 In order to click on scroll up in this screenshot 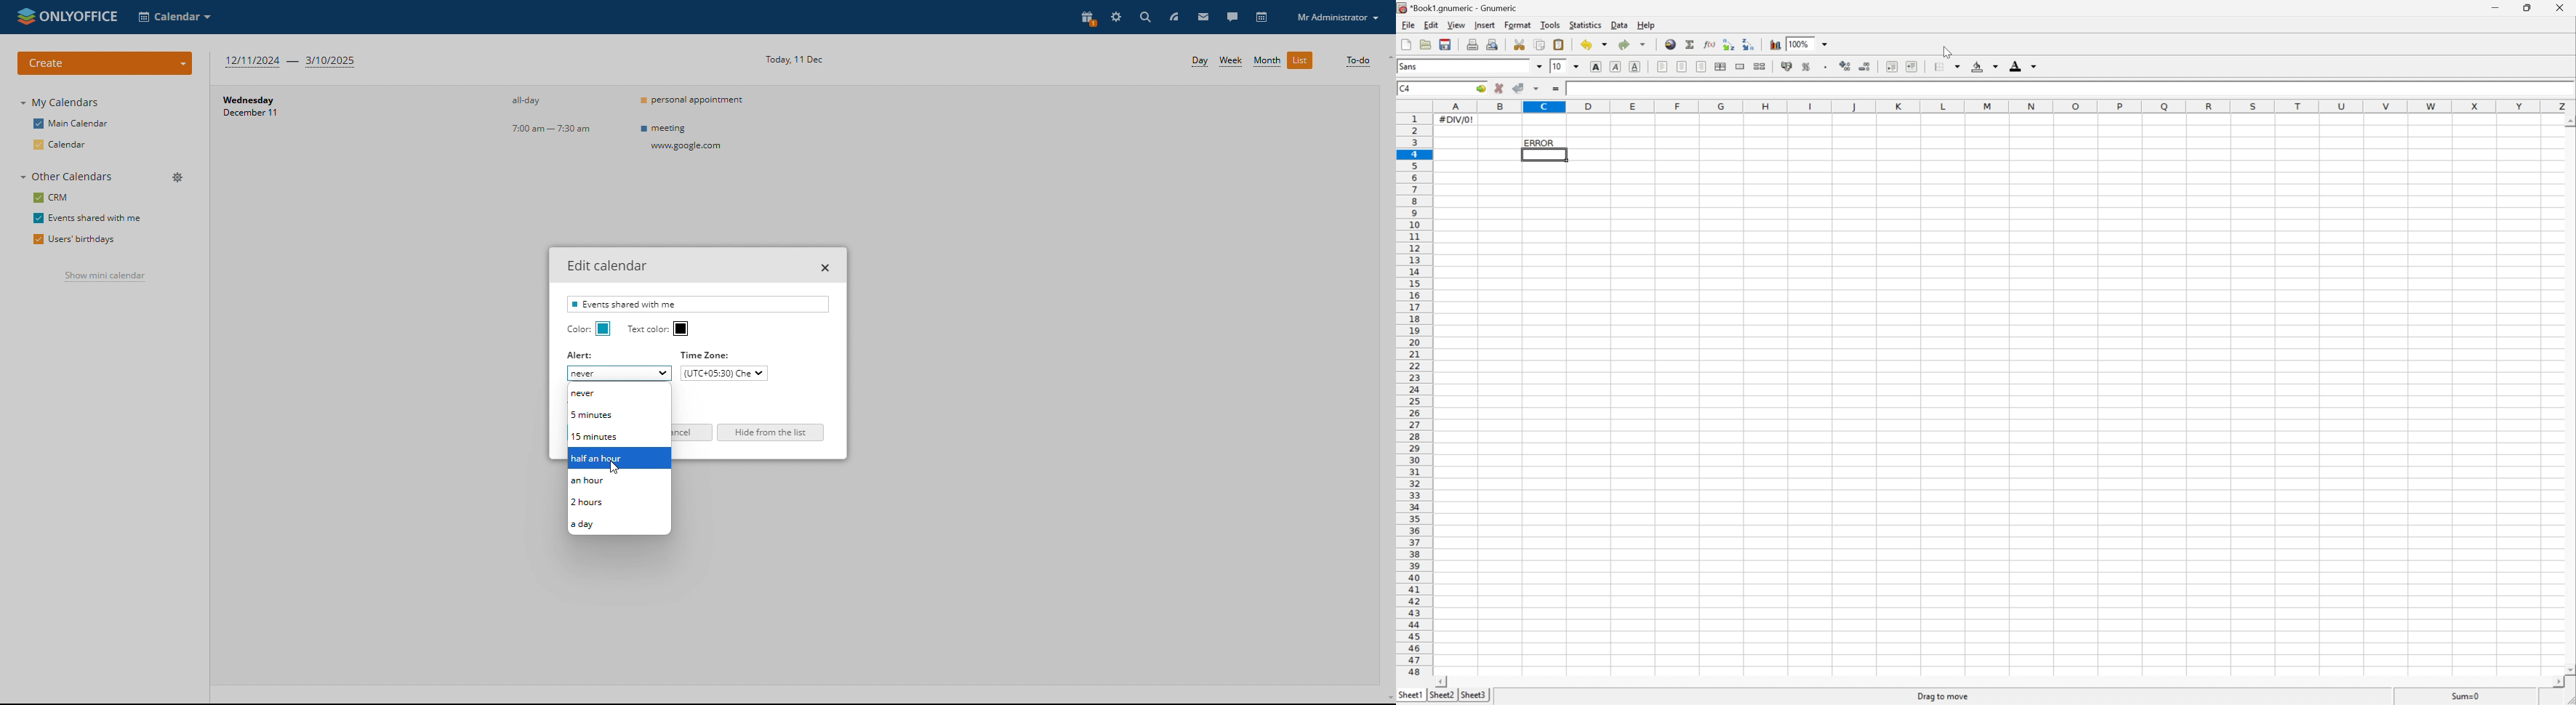, I will do `click(1387, 57)`.